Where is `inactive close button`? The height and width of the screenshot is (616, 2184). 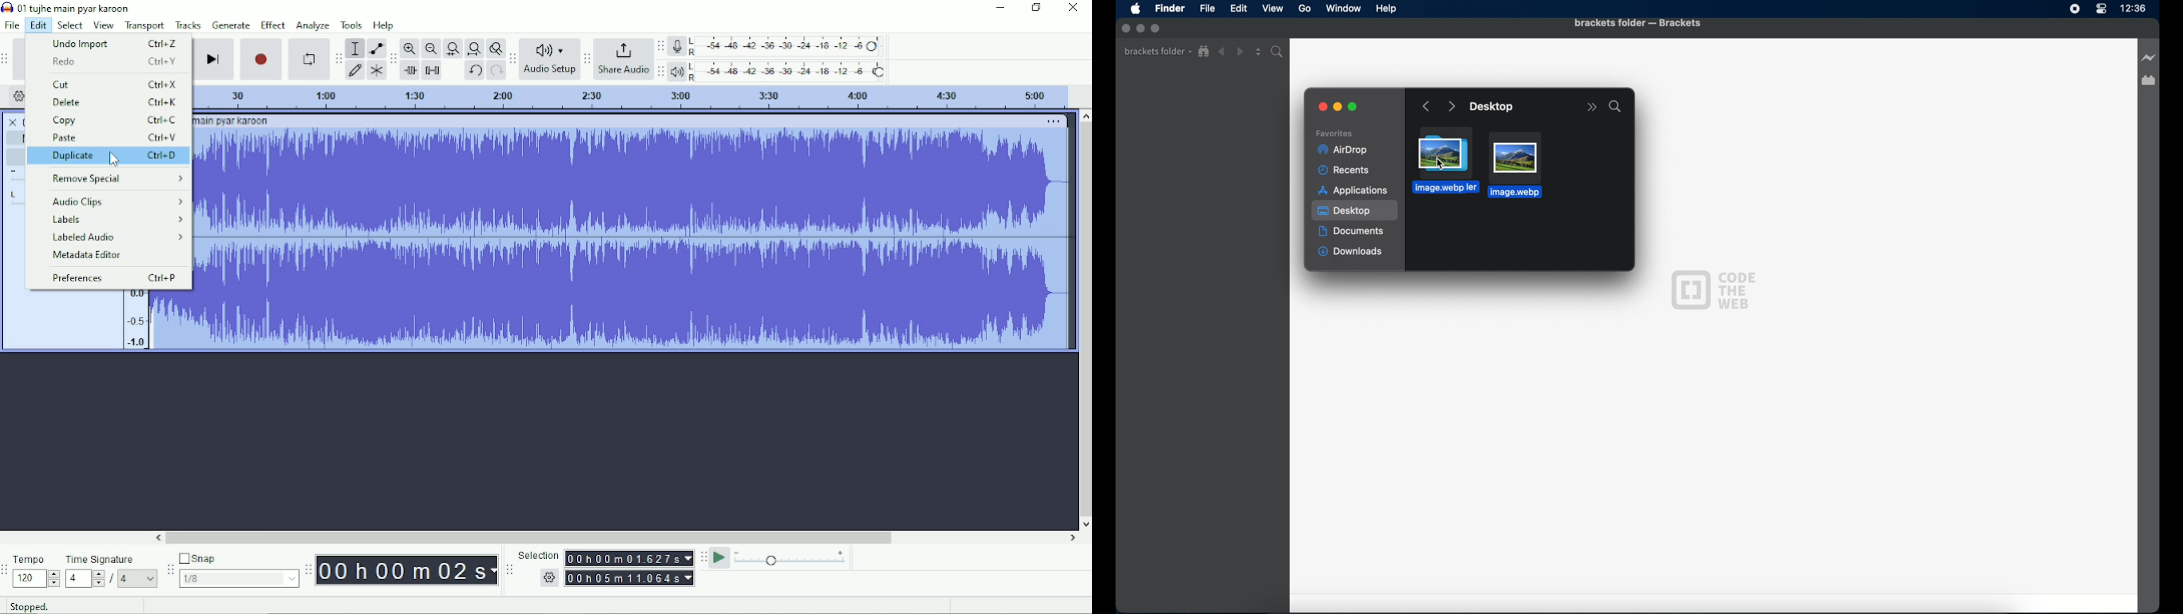
inactive close button is located at coordinates (1126, 28).